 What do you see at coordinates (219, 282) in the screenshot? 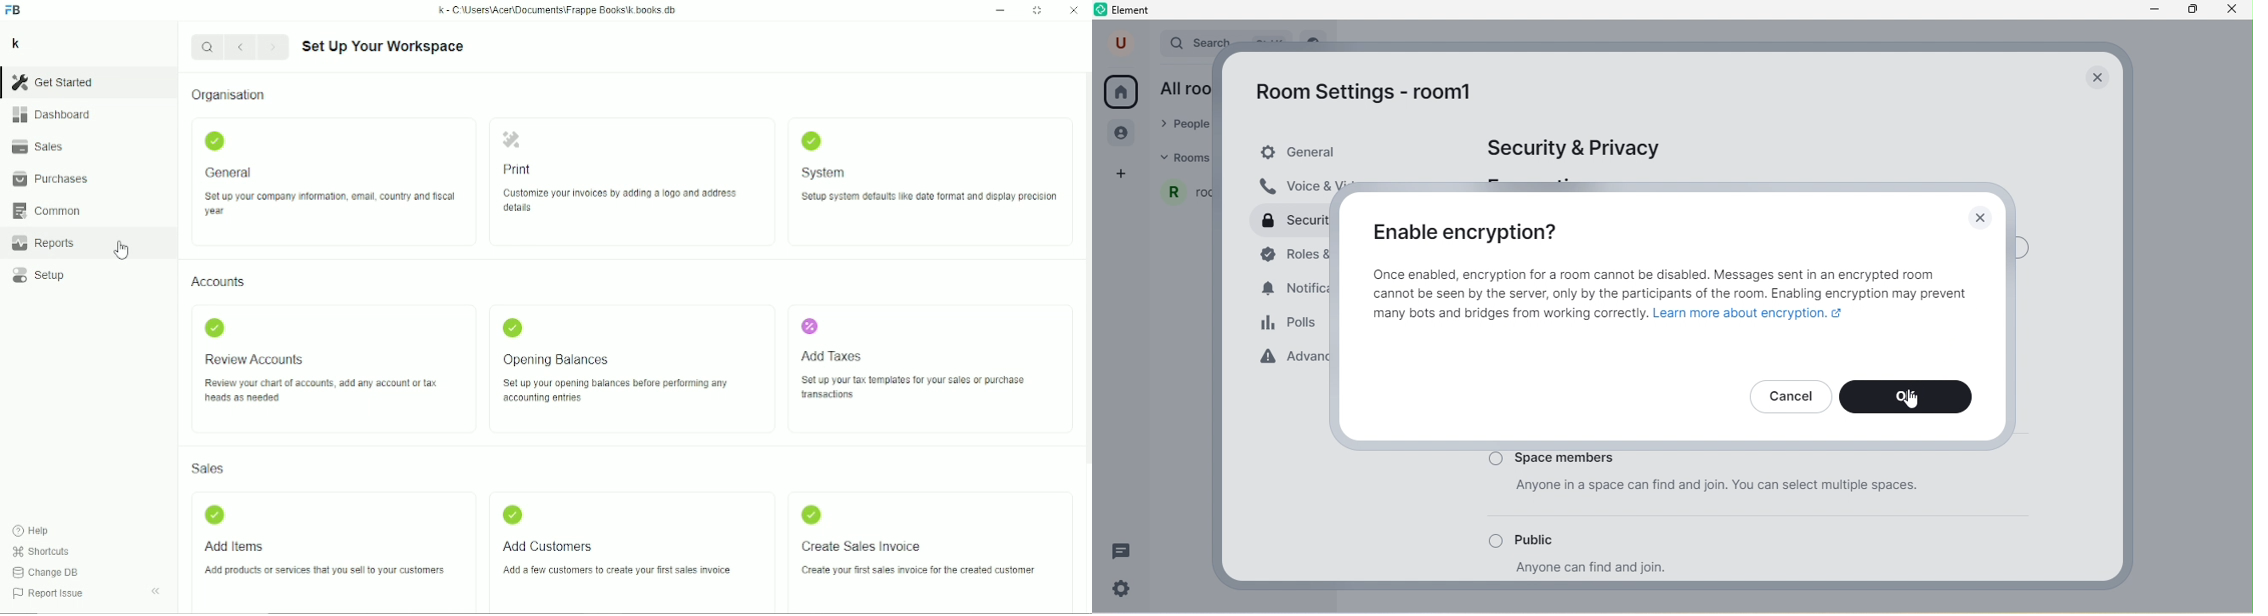
I see `Accounts` at bounding box center [219, 282].